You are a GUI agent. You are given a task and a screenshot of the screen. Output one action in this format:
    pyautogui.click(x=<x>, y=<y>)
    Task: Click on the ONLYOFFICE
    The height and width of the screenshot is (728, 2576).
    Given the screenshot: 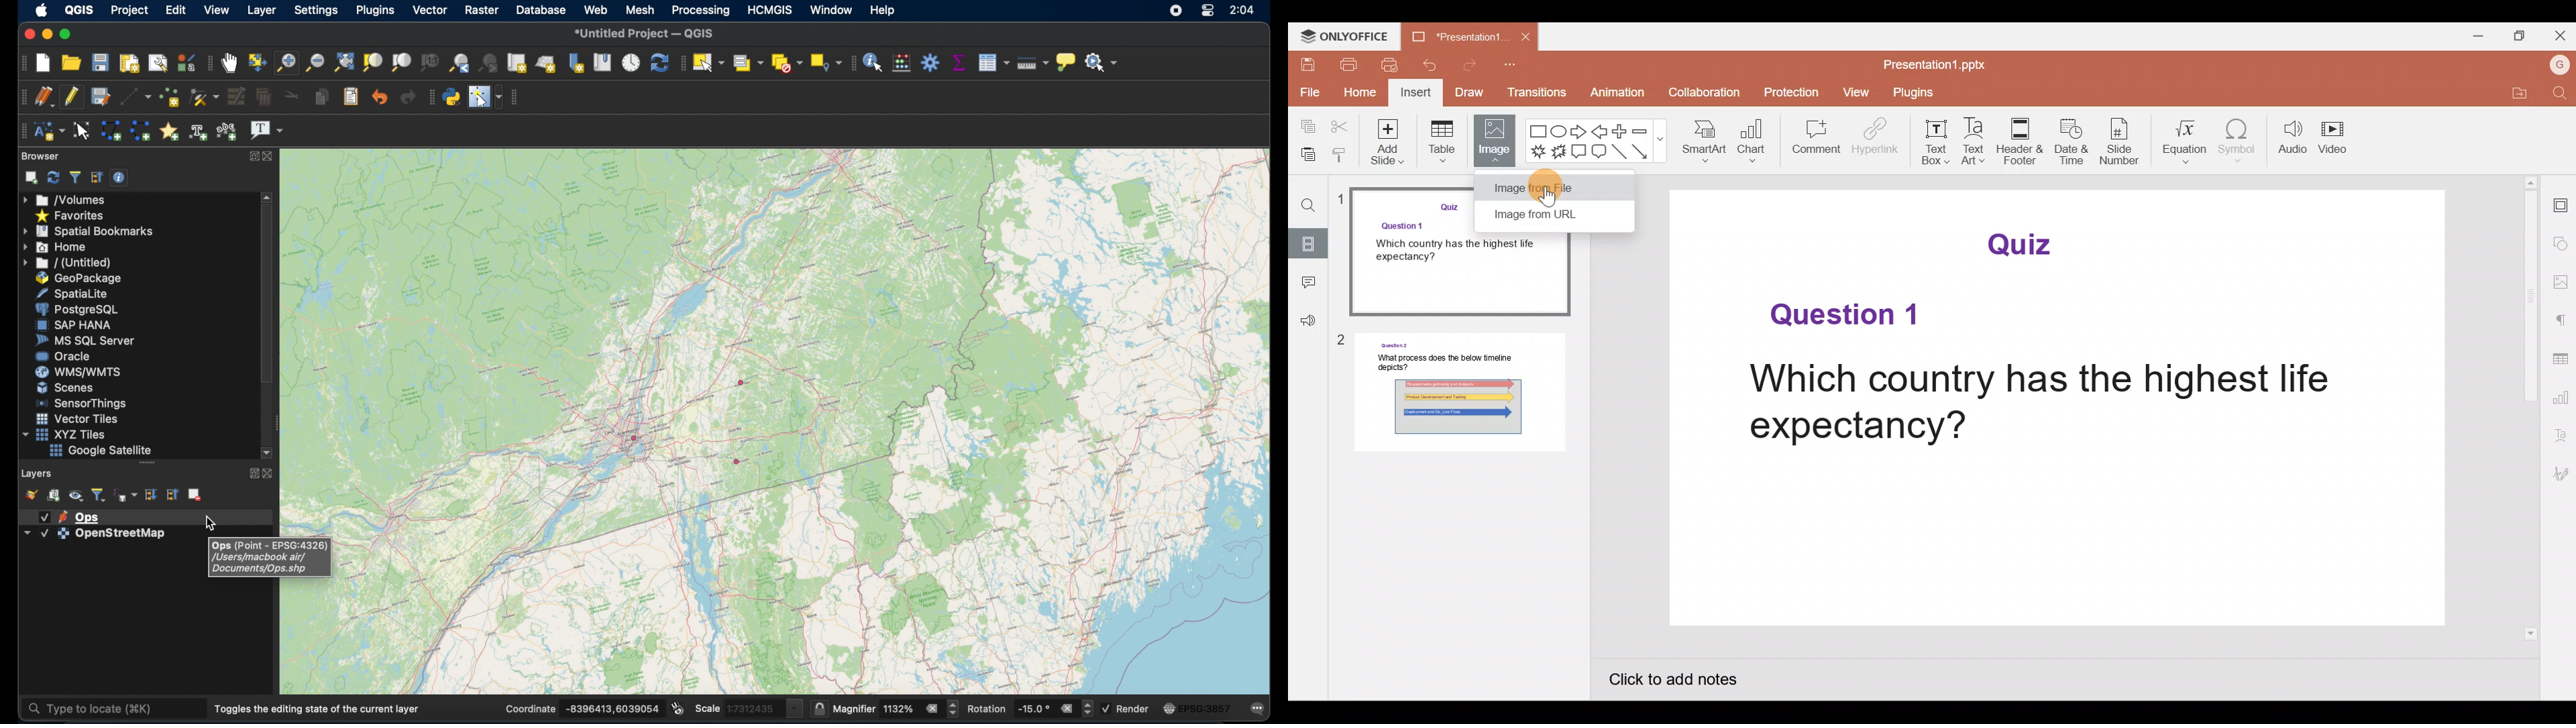 What is the action you would take?
    pyautogui.click(x=1352, y=37)
    